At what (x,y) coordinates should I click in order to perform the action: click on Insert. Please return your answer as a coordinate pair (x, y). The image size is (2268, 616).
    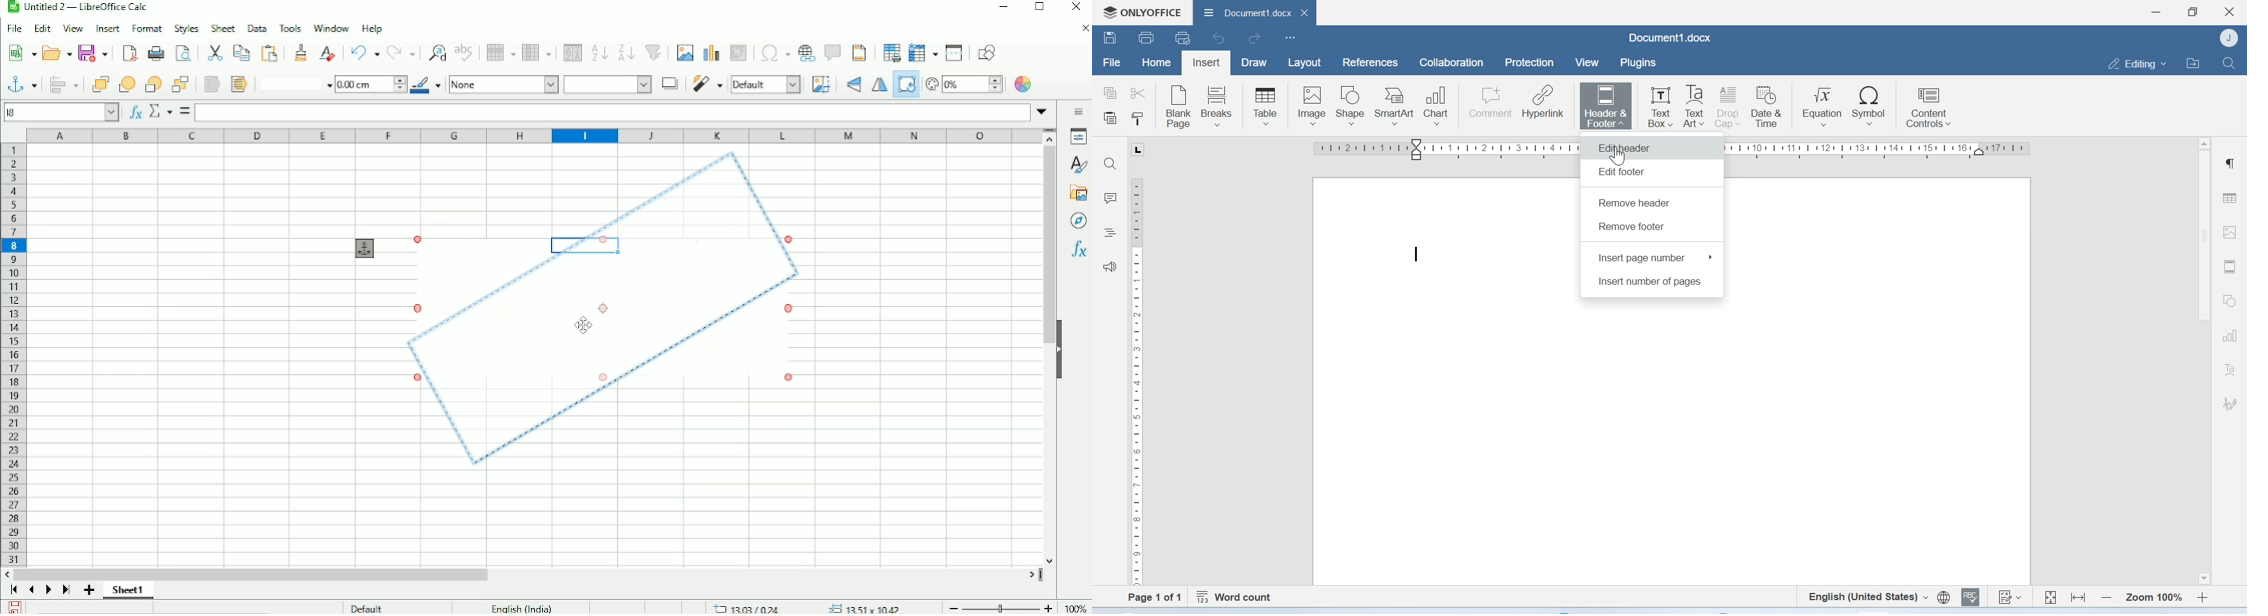
    Looking at the image, I should click on (1207, 61).